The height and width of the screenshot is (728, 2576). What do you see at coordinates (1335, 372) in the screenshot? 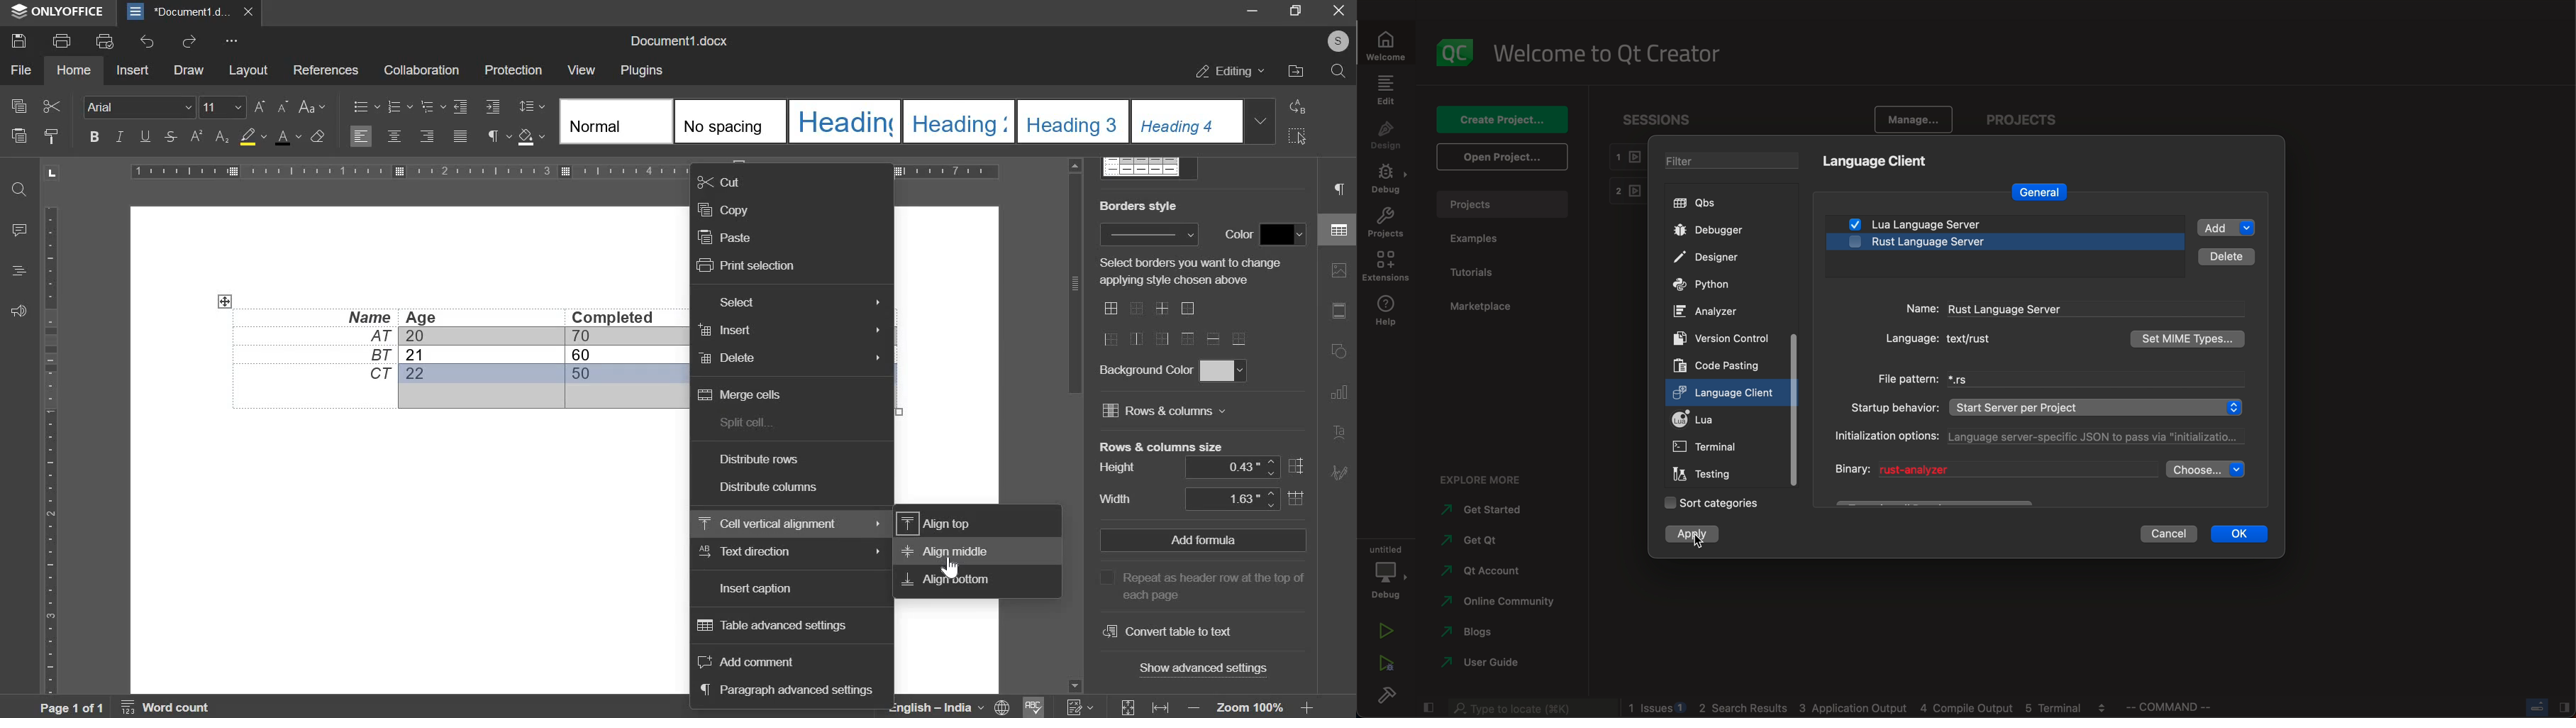
I see `right side bar` at bounding box center [1335, 372].